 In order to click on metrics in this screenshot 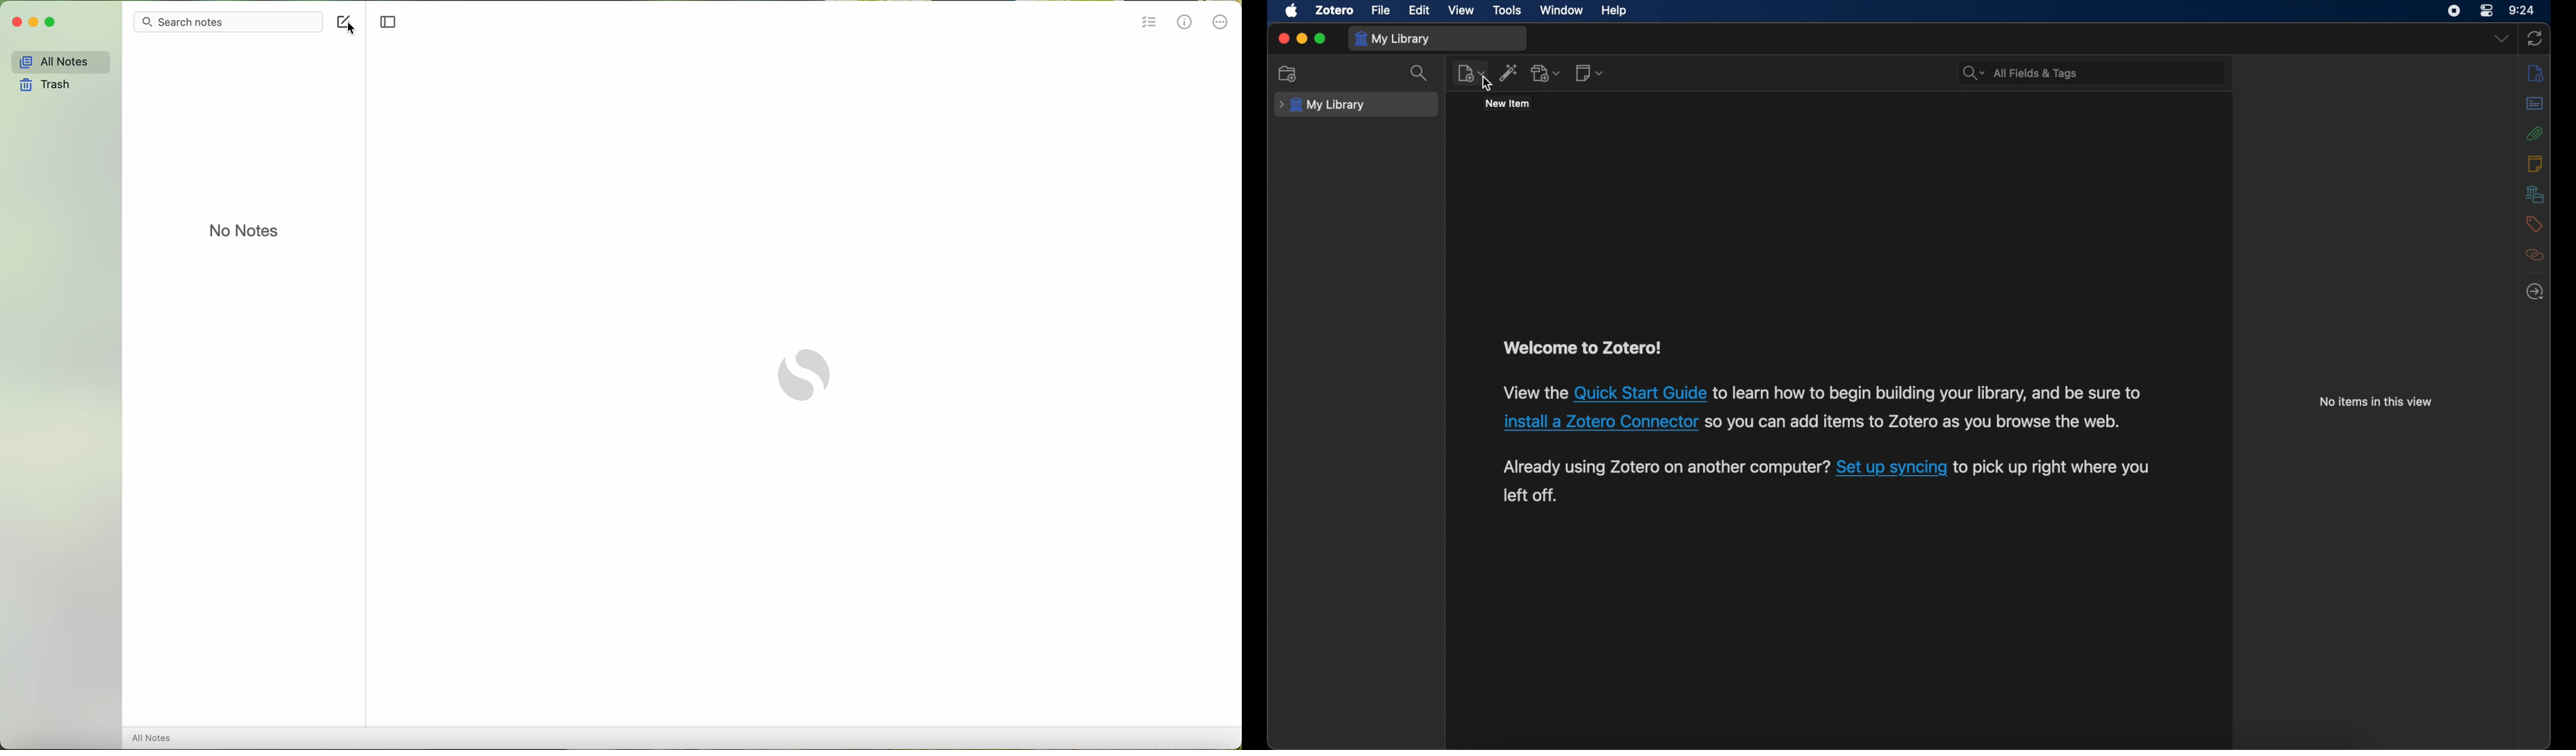, I will do `click(1184, 23)`.